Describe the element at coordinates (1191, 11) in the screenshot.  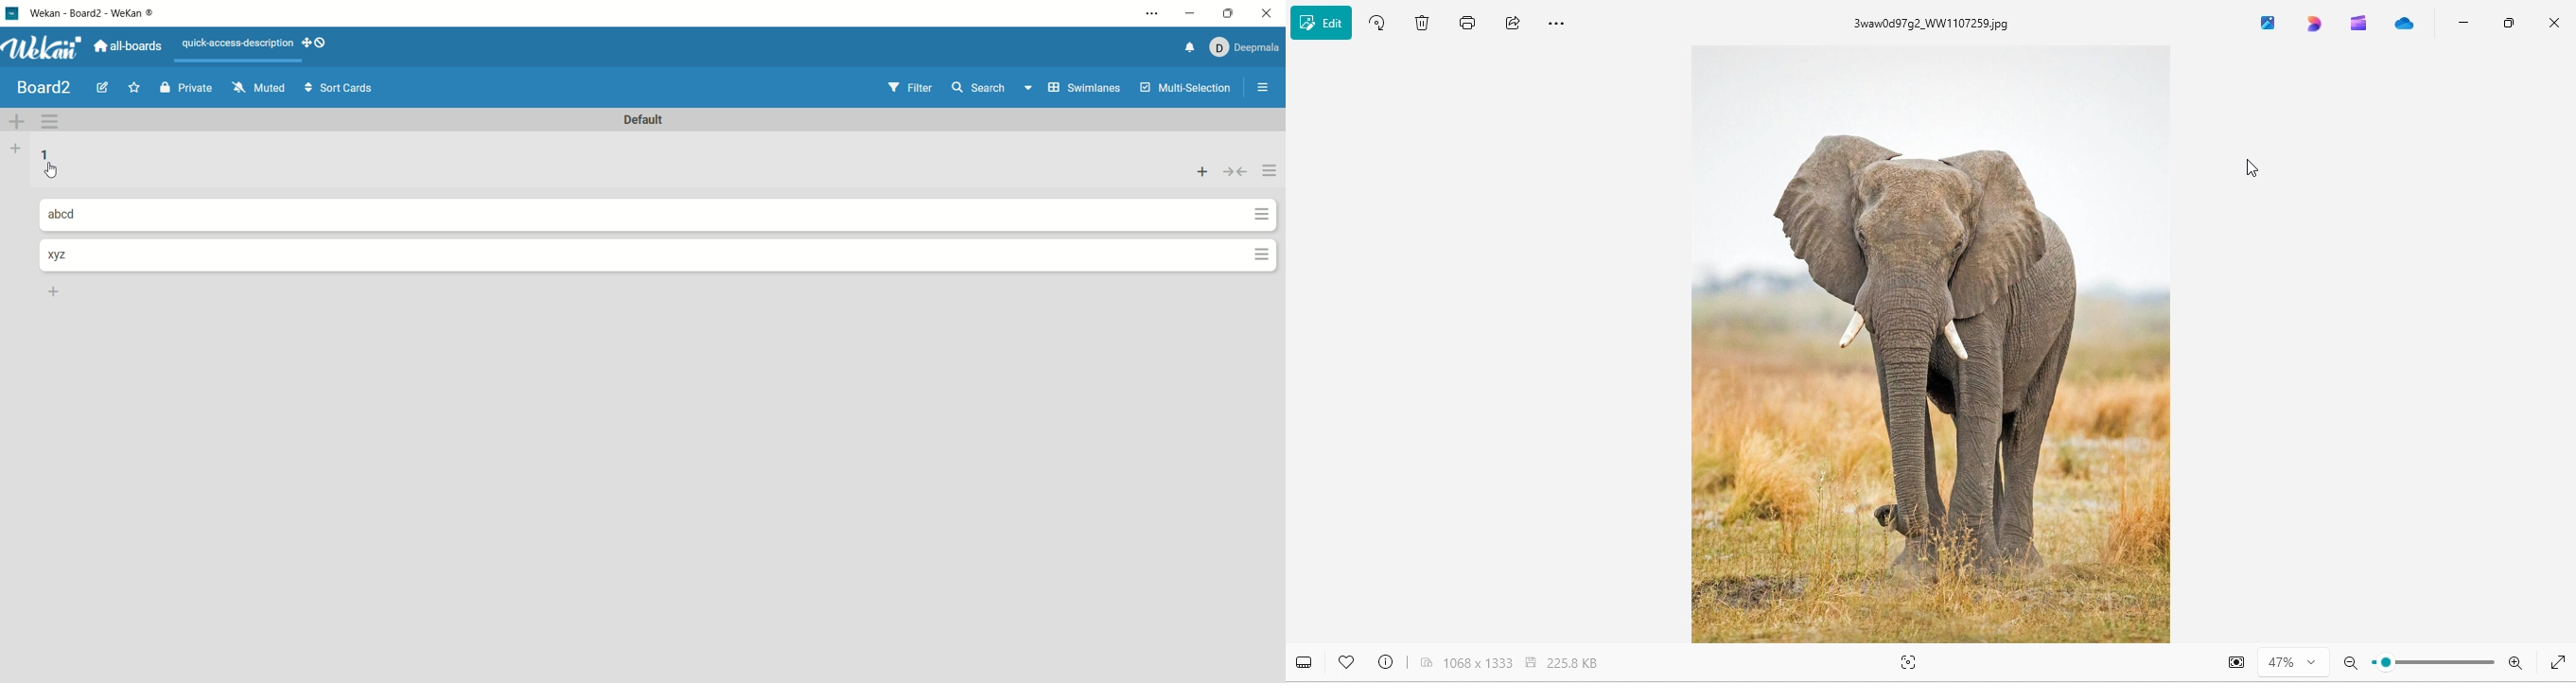
I see `minimize` at that location.